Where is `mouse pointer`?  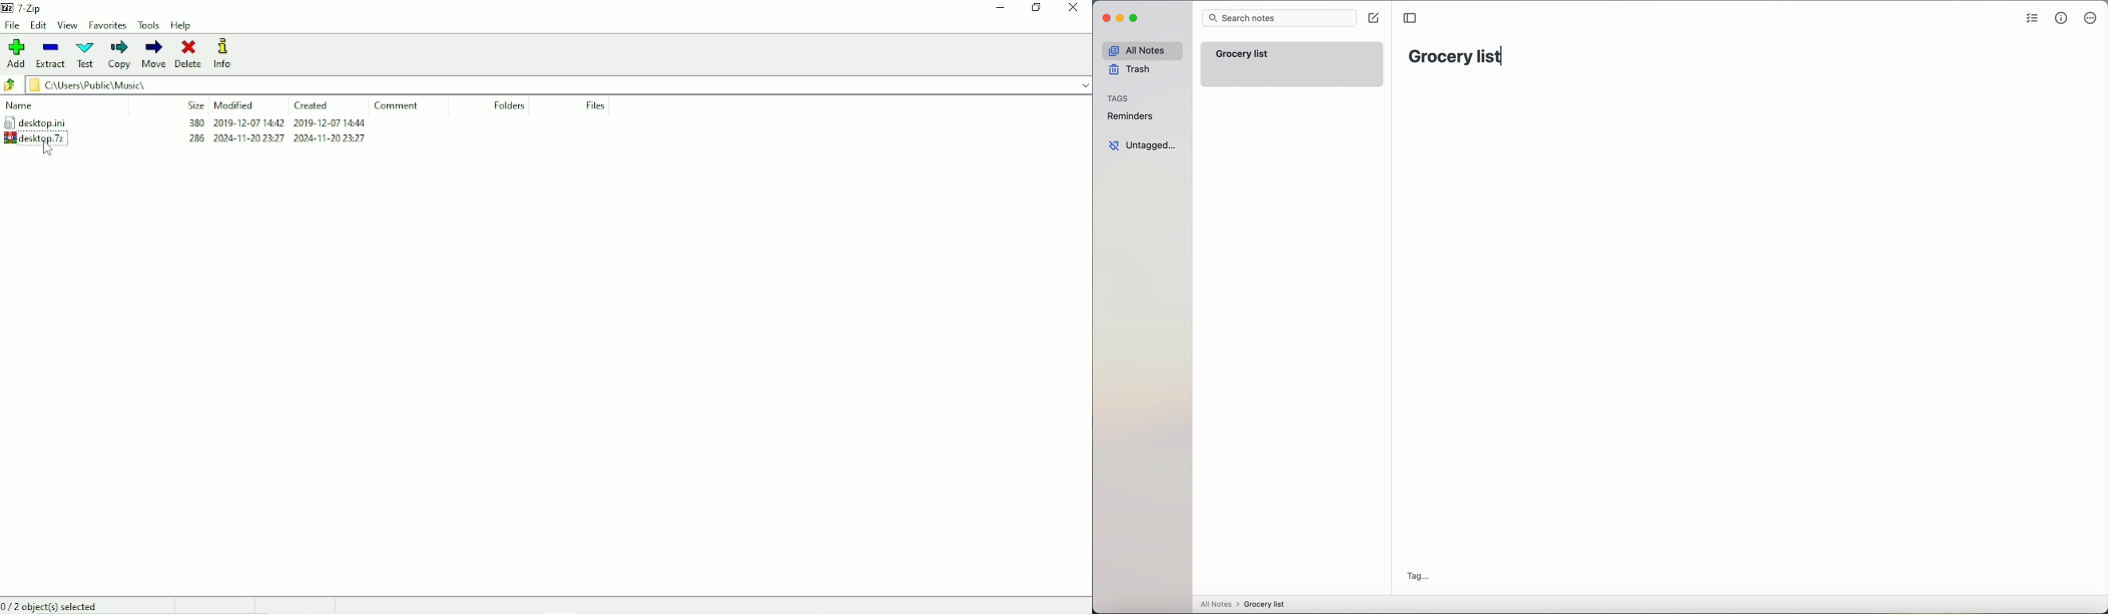
mouse pointer is located at coordinates (1379, 20).